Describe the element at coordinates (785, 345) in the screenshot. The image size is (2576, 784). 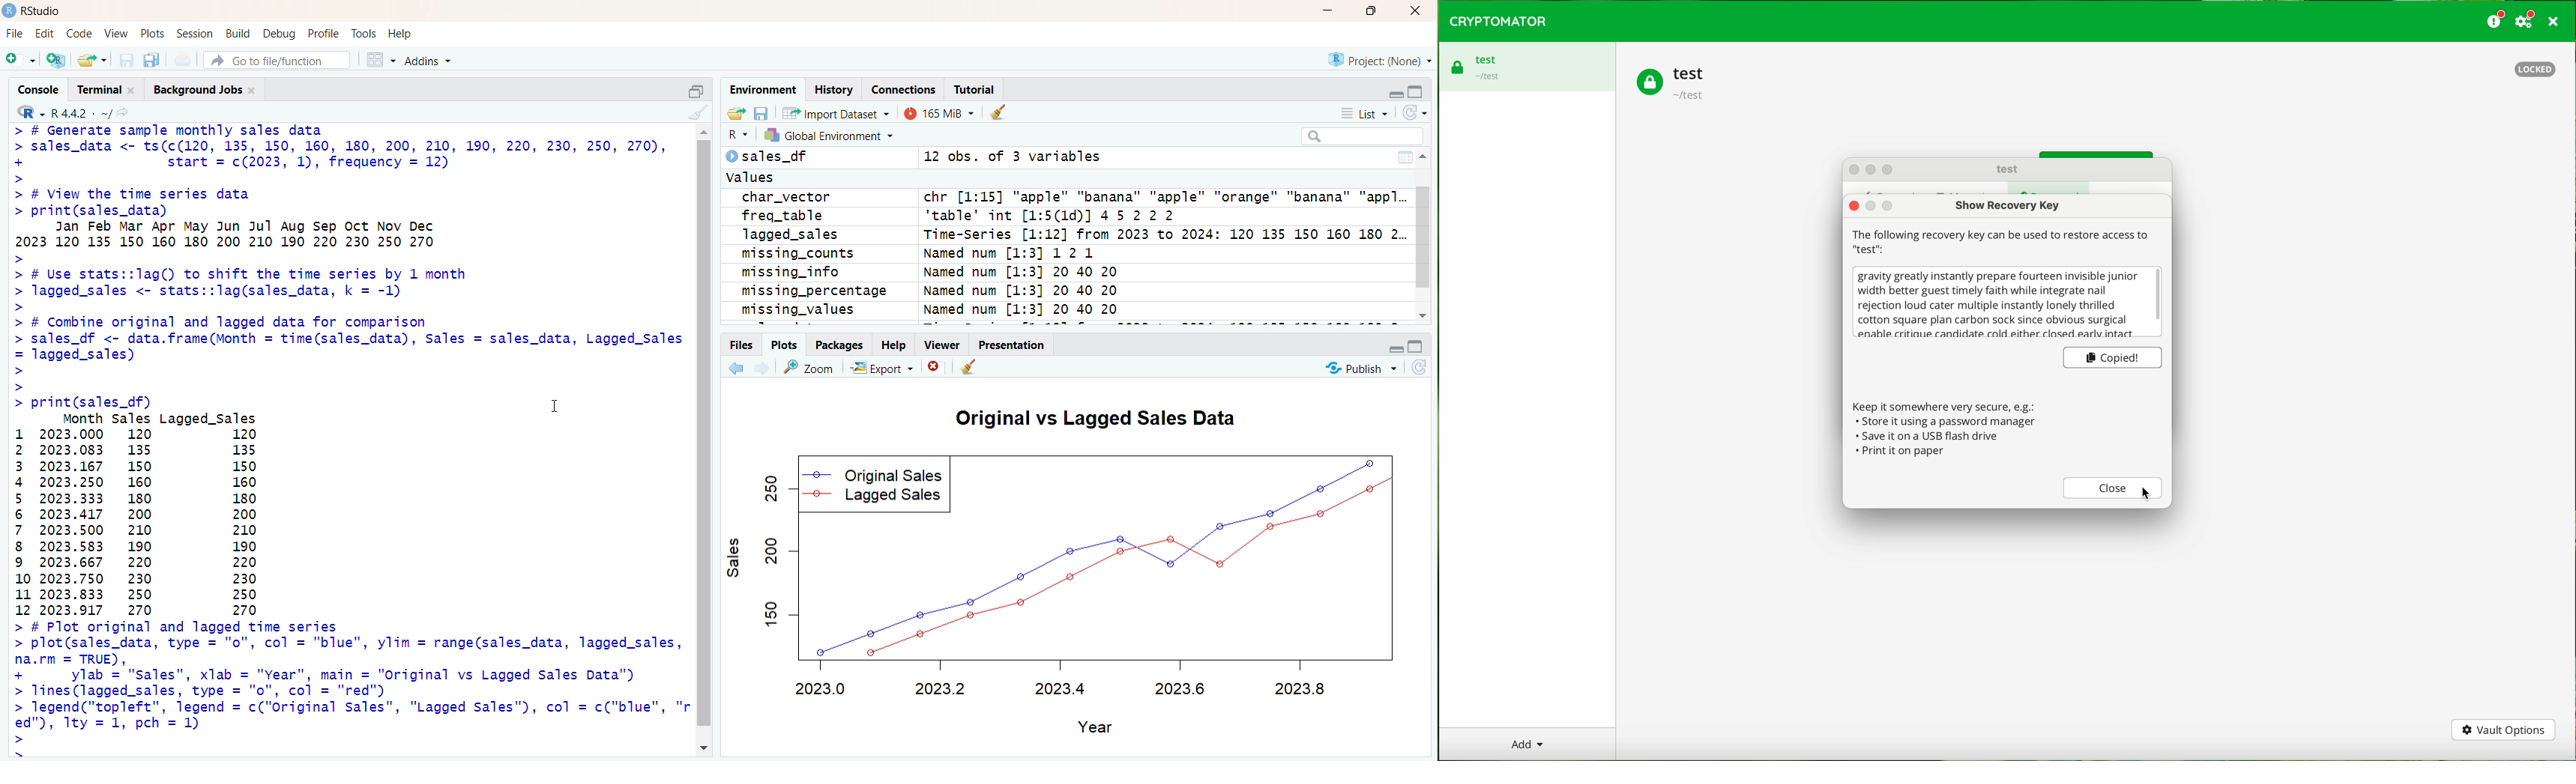
I see `plots` at that location.